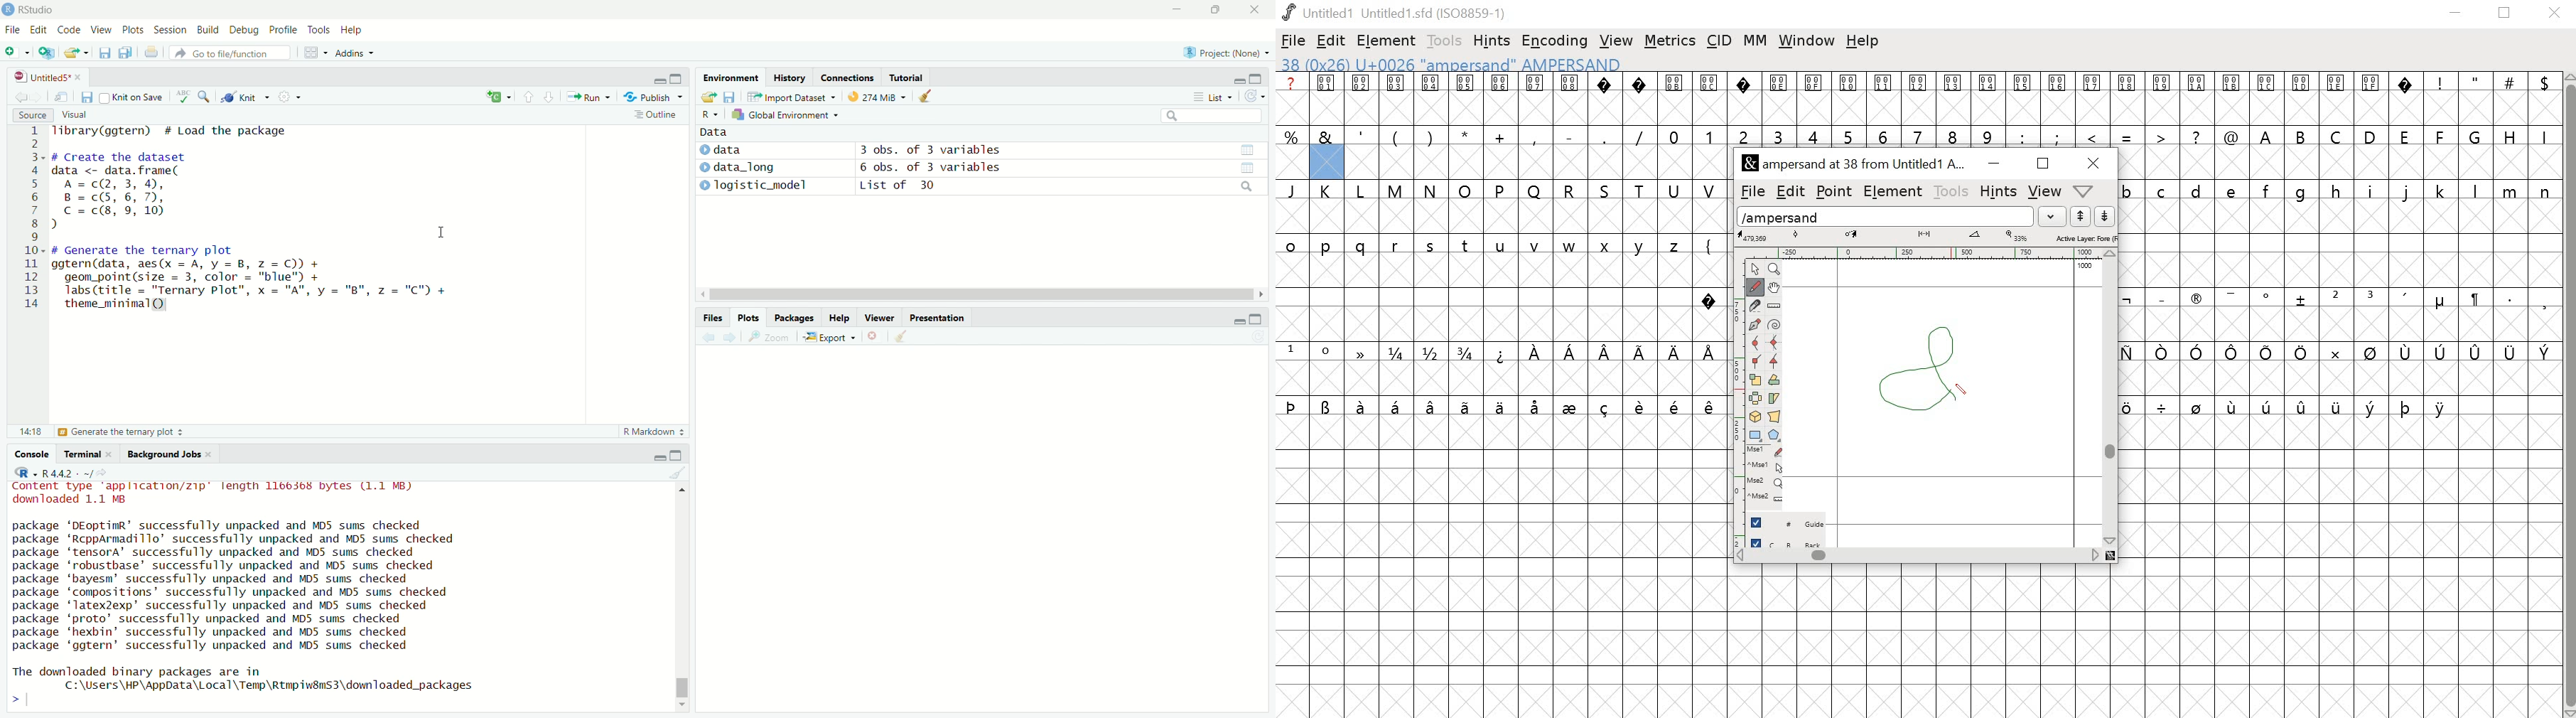 Image resolution: width=2576 pixels, height=728 pixels. Describe the element at coordinates (972, 295) in the screenshot. I see `cursor` at that location.